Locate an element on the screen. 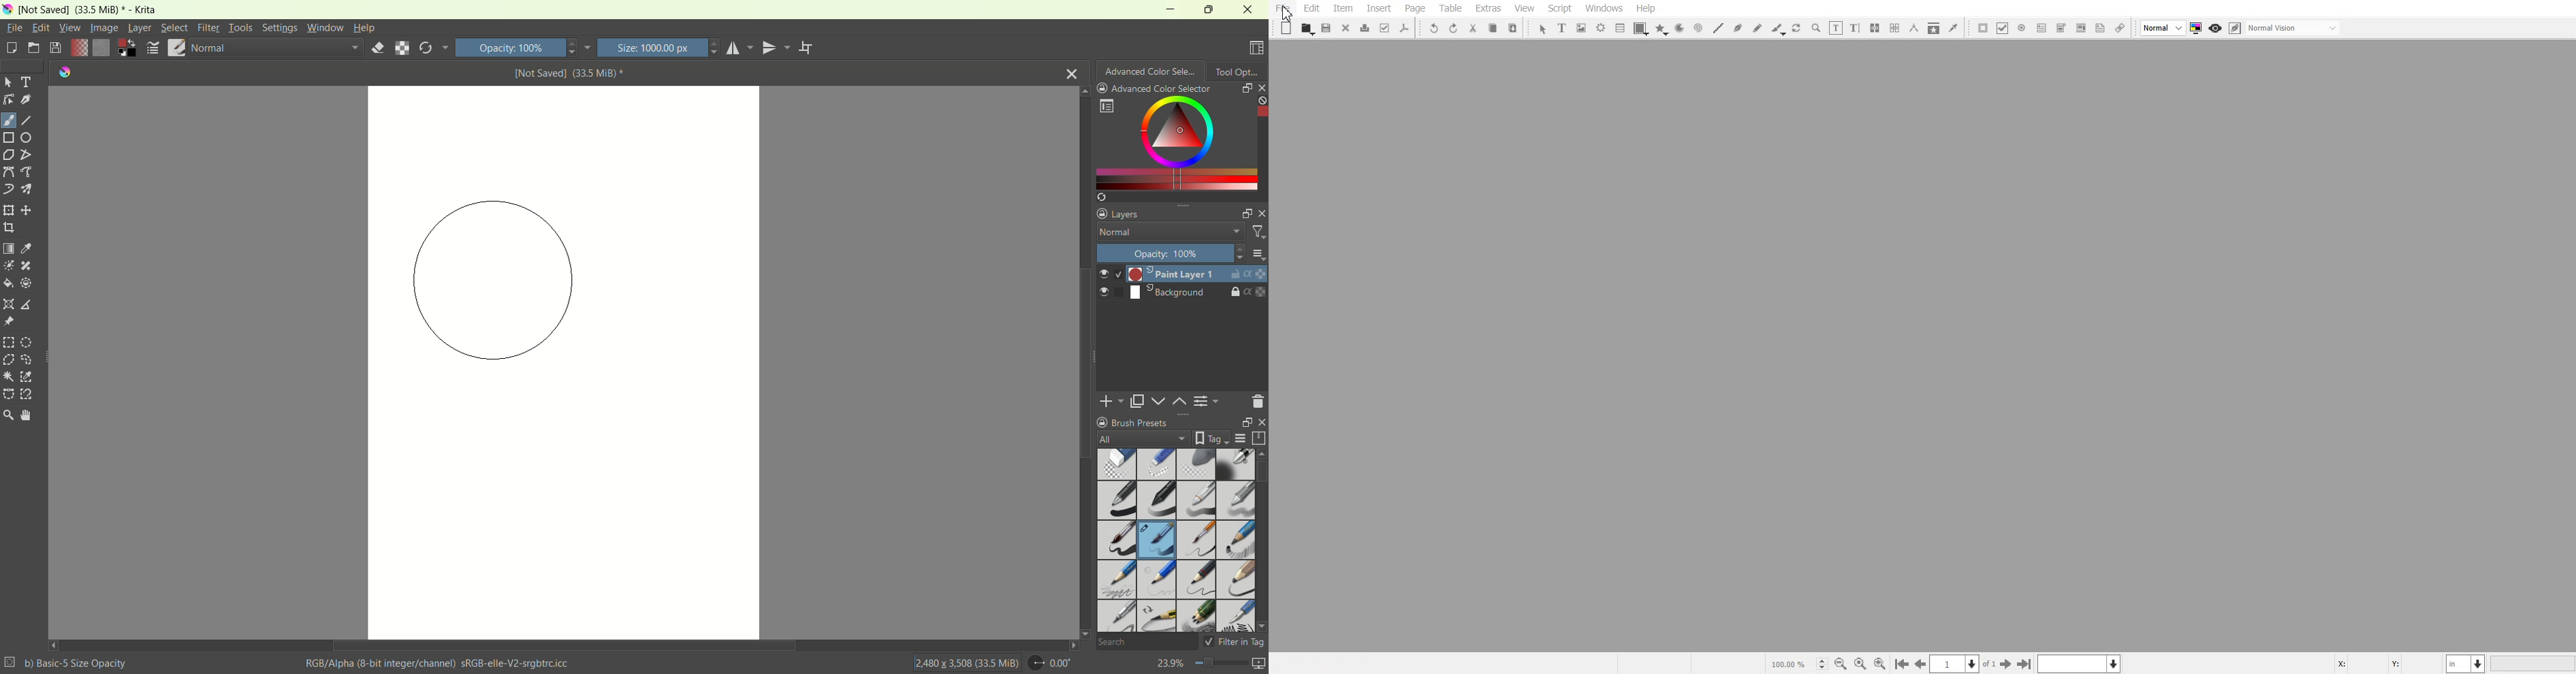 This screenshot has width=2576, height=700. PDF Push button is located at coordinates (1983, 27).